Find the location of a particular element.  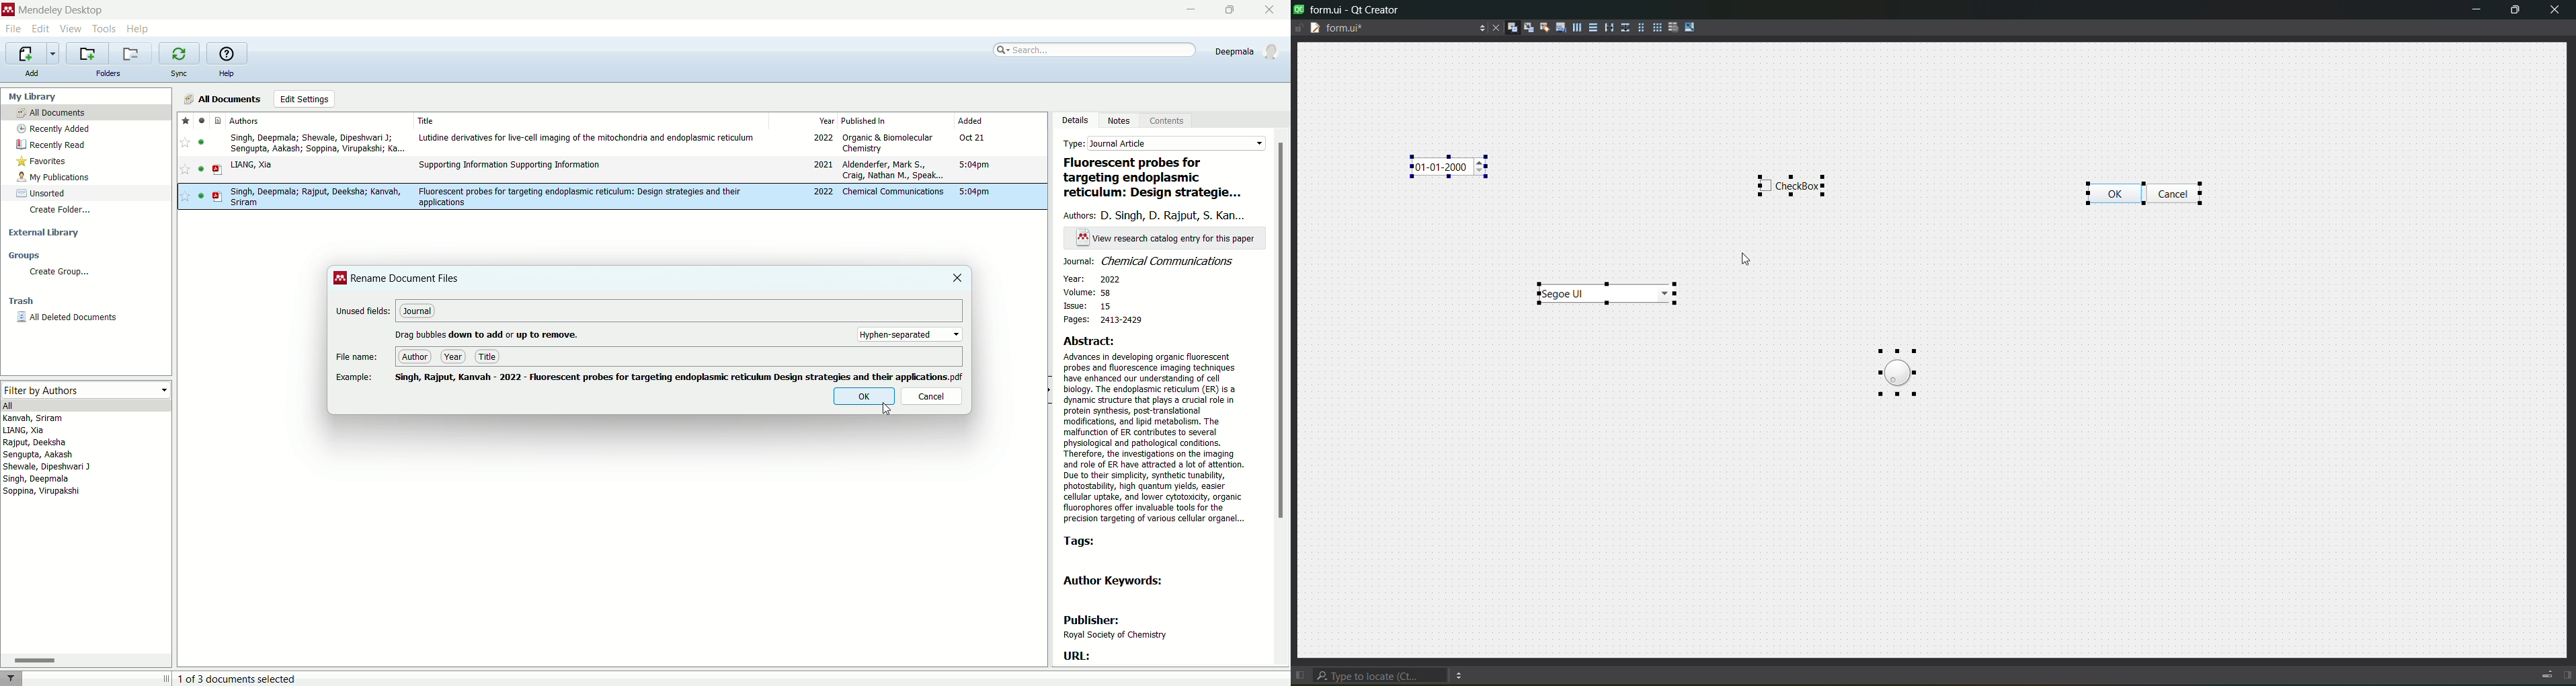

favorite is located at coordinates (184, 172).